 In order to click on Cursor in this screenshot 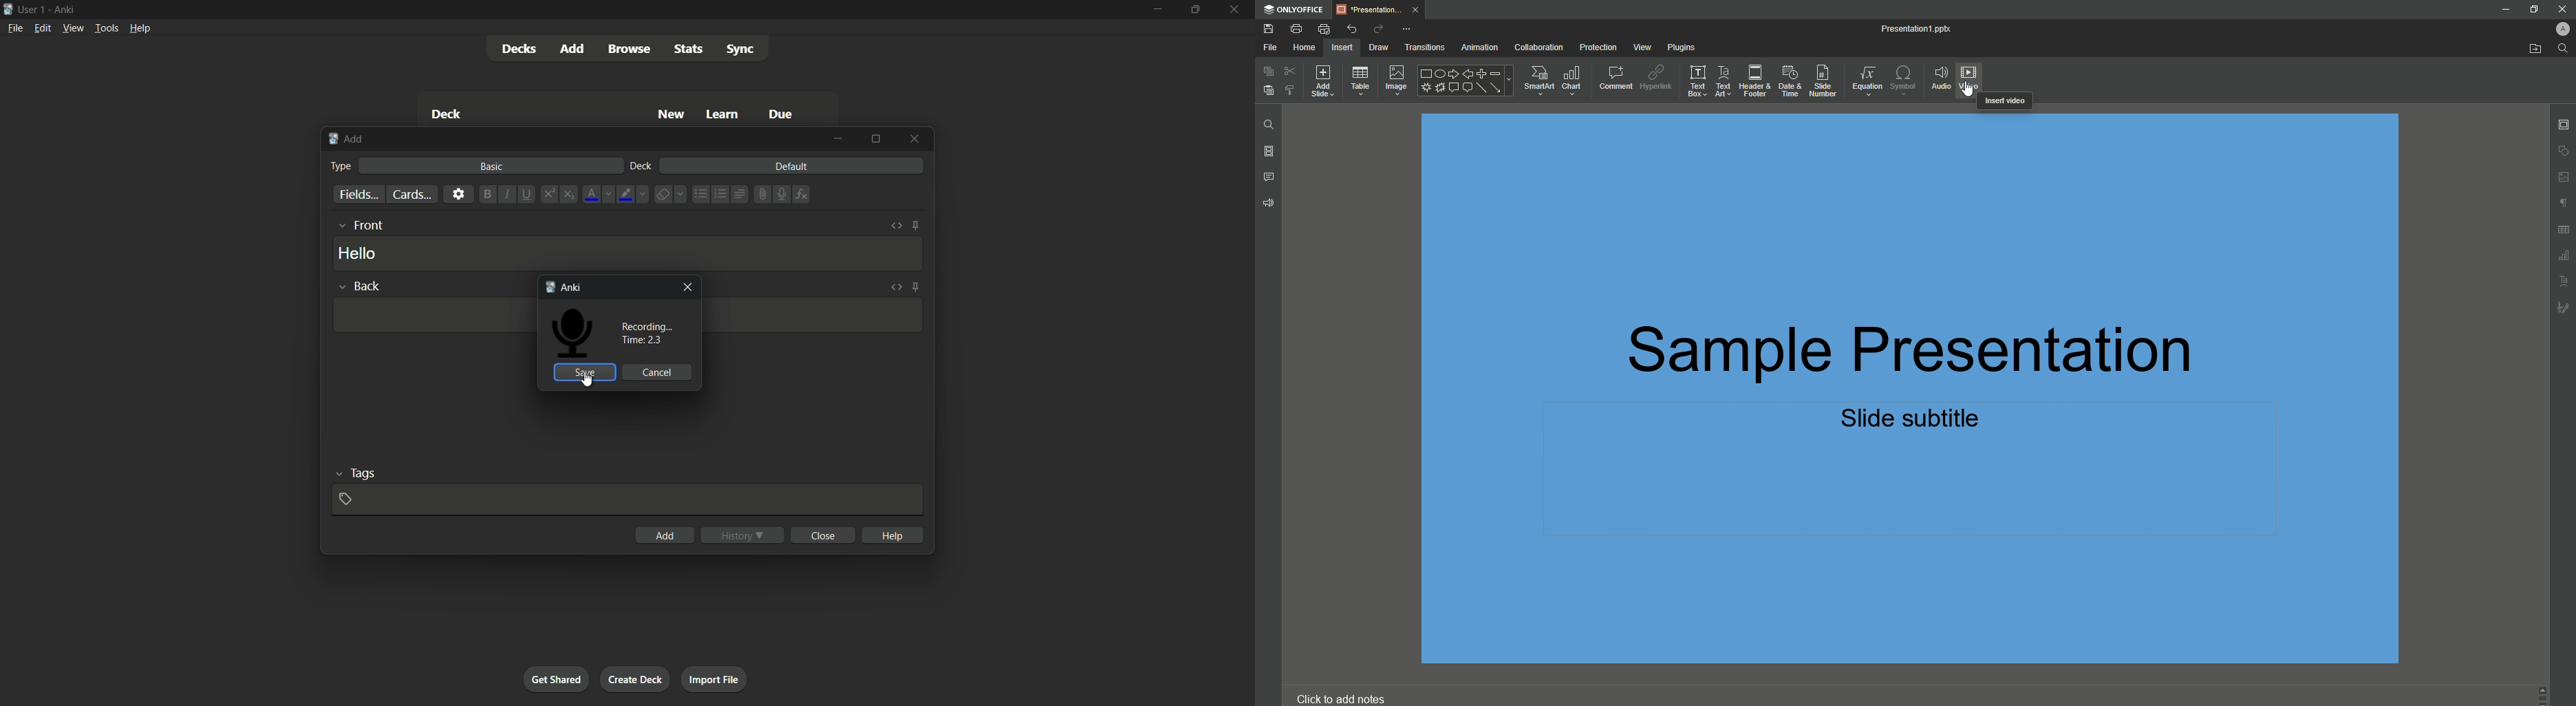, I will do `click(1968, 92)`.